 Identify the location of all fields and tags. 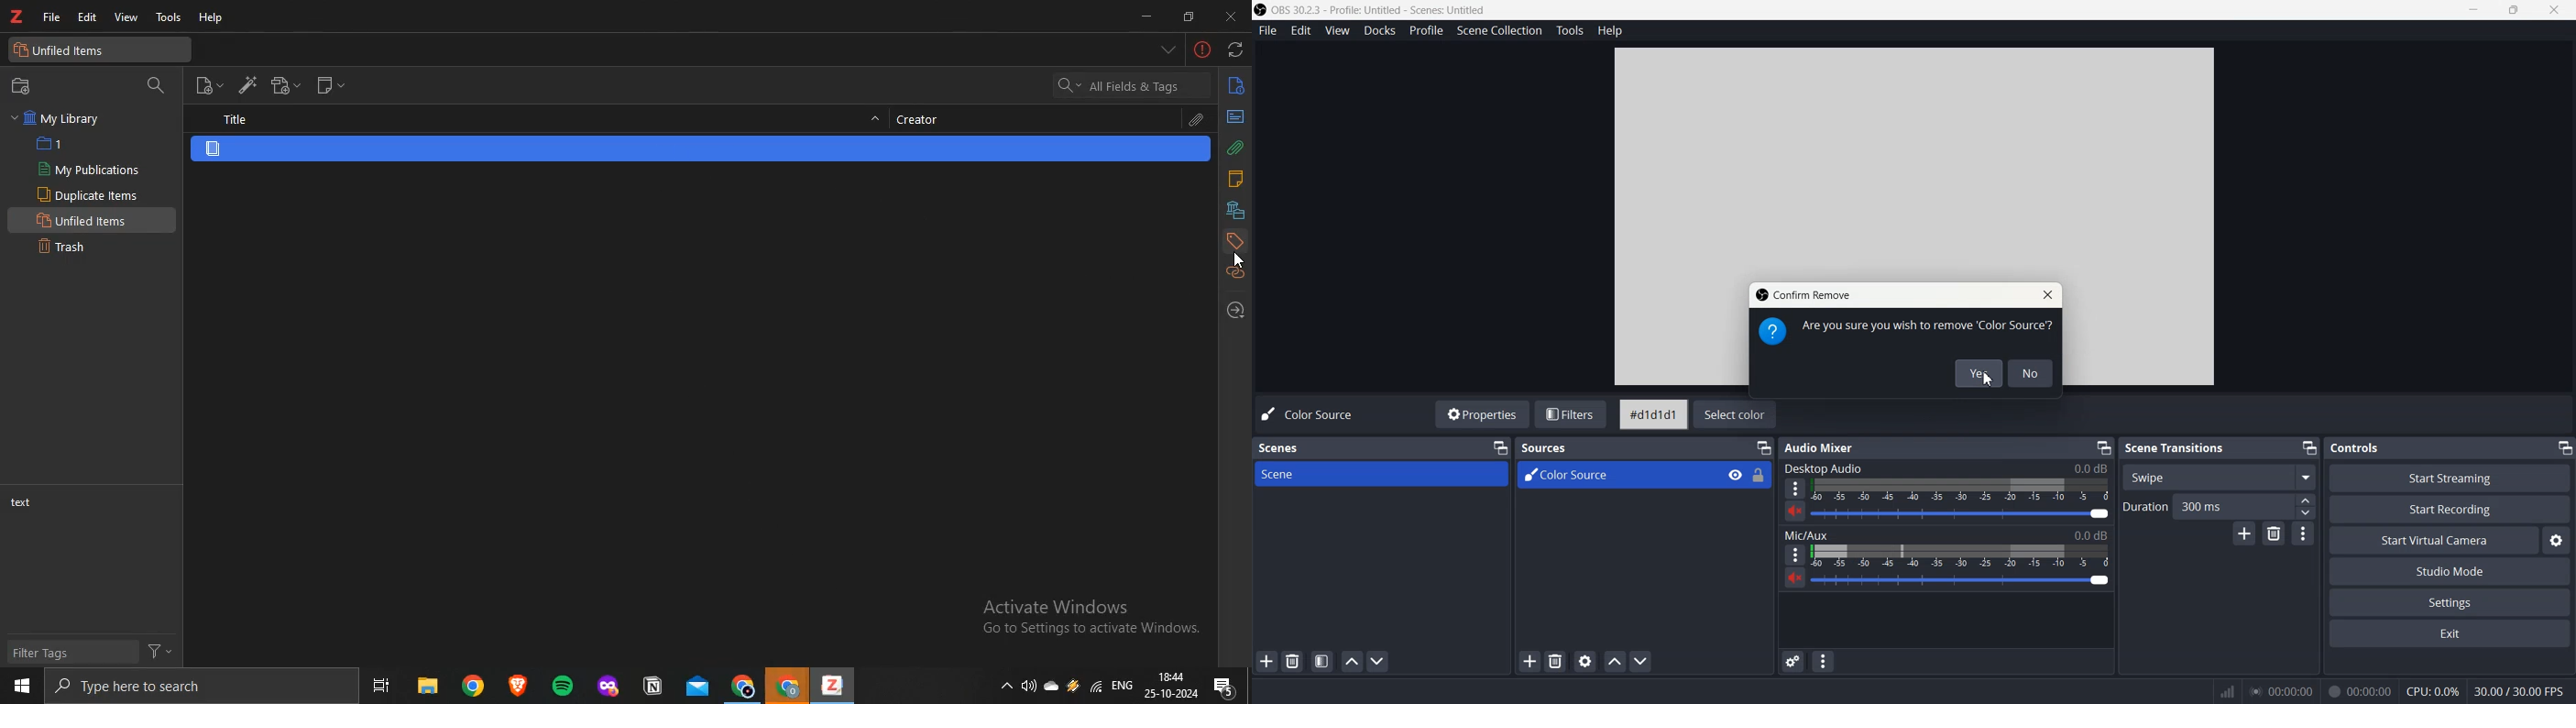
(1130, 85).